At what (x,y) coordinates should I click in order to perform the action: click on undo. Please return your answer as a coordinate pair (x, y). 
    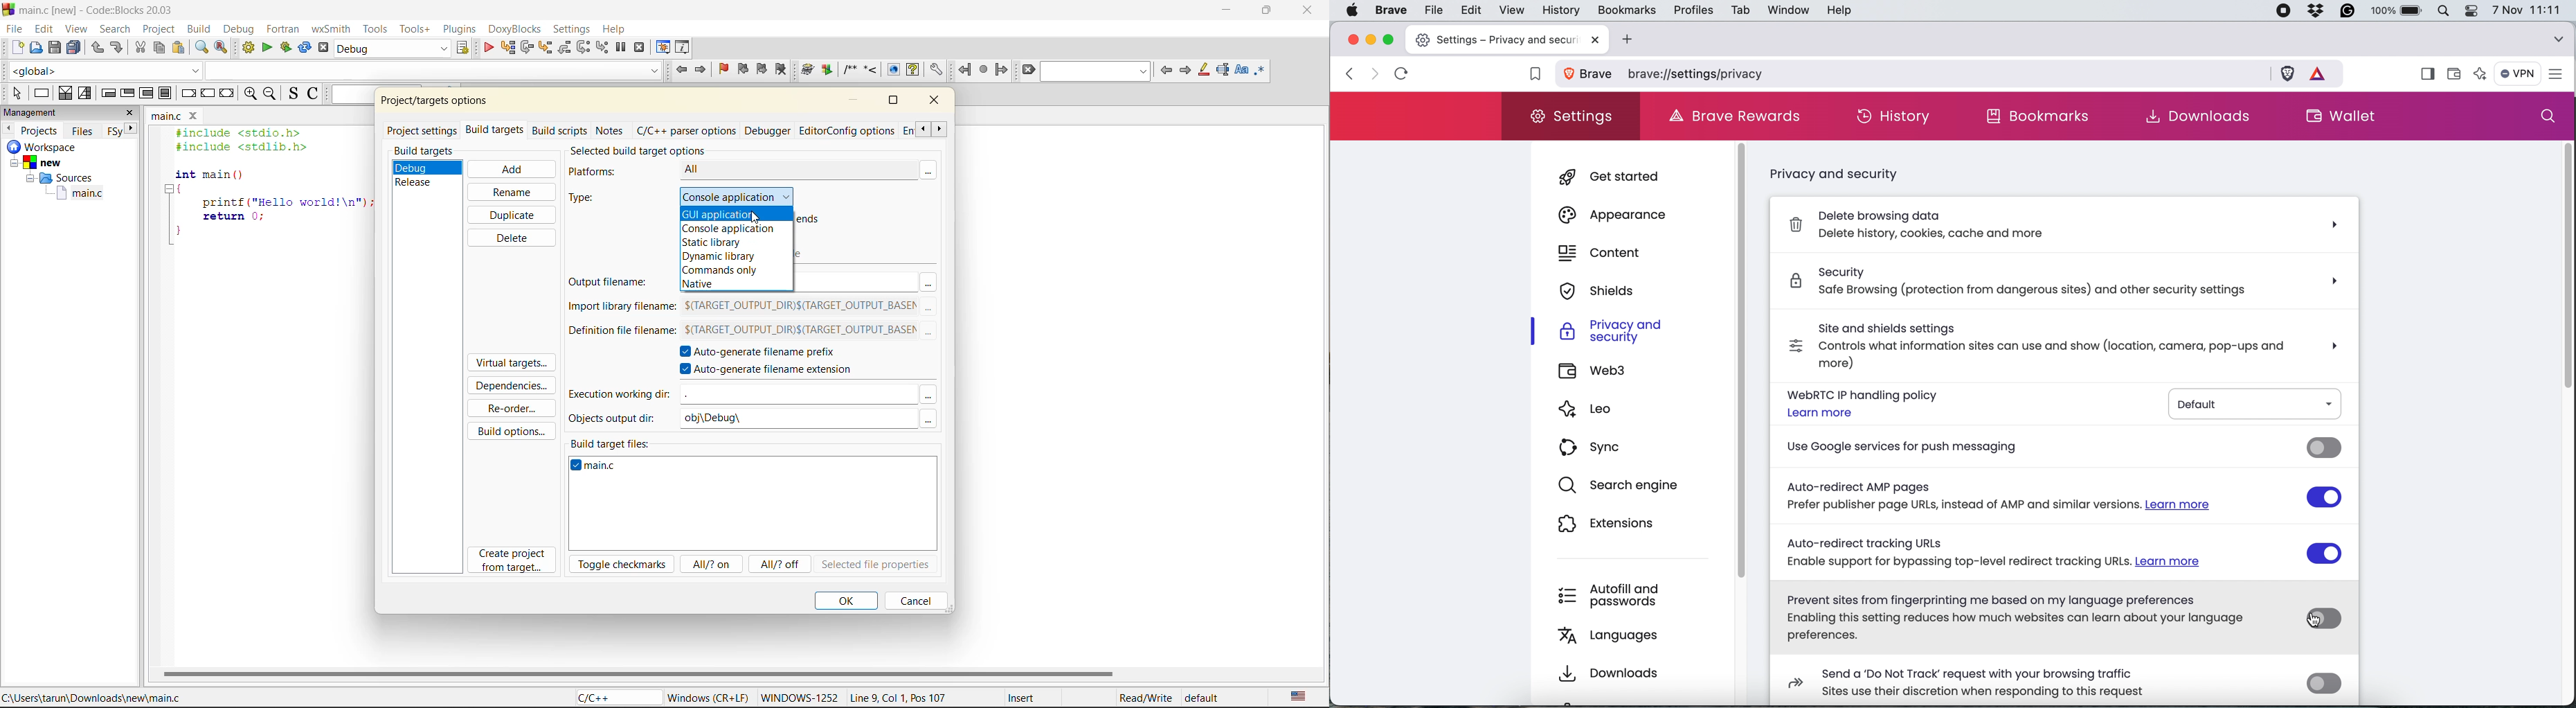
    Looking at the image, I should click on (98, 49).